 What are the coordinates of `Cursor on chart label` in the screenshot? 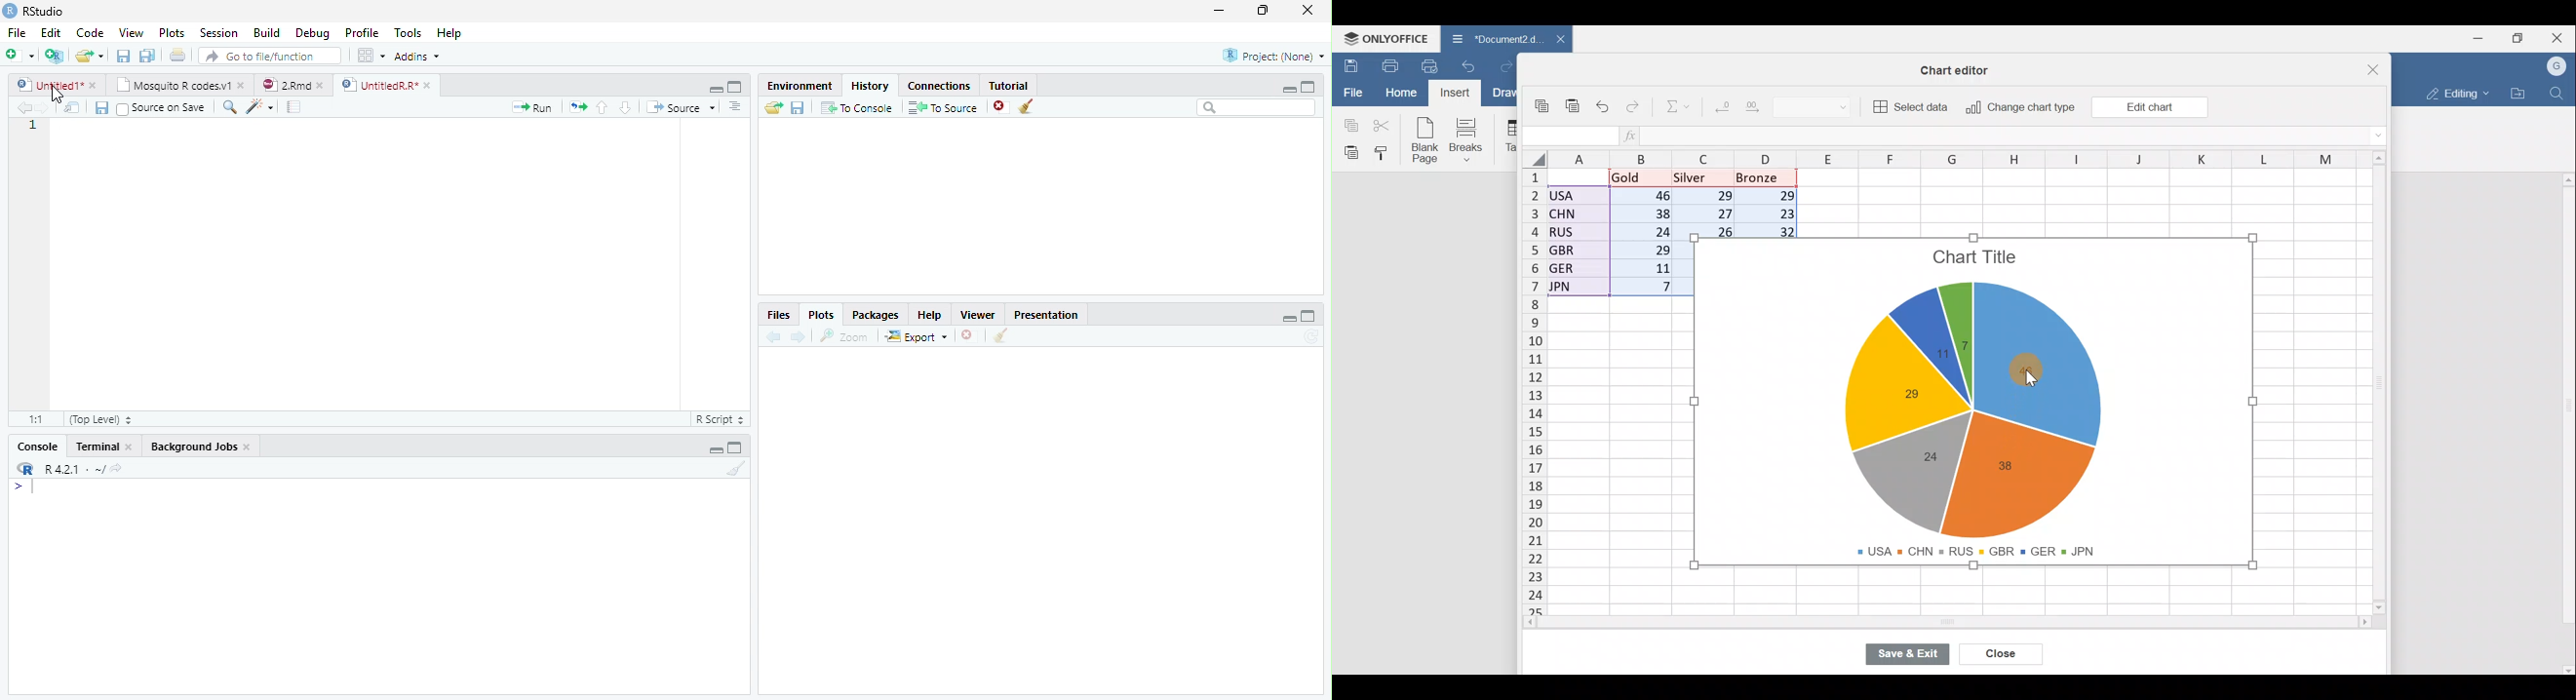 It's located at (2028, 380).